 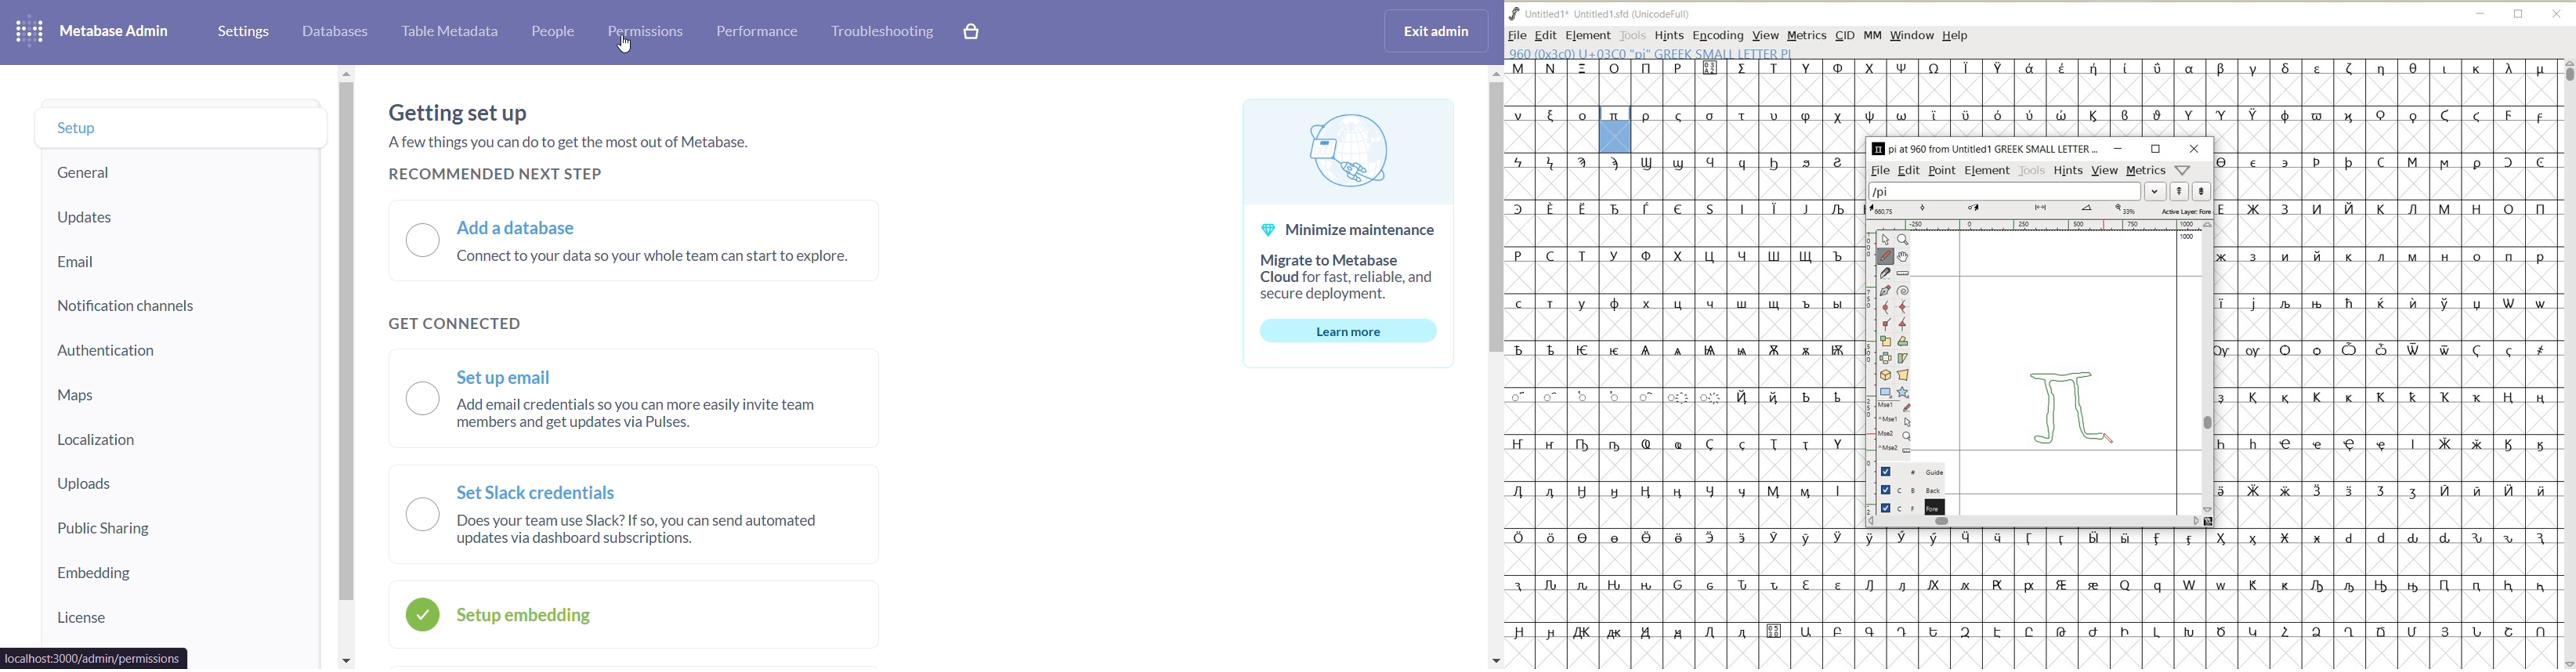 I want to click on add a point, then drag out its control points, so click(x=1885, y=289).